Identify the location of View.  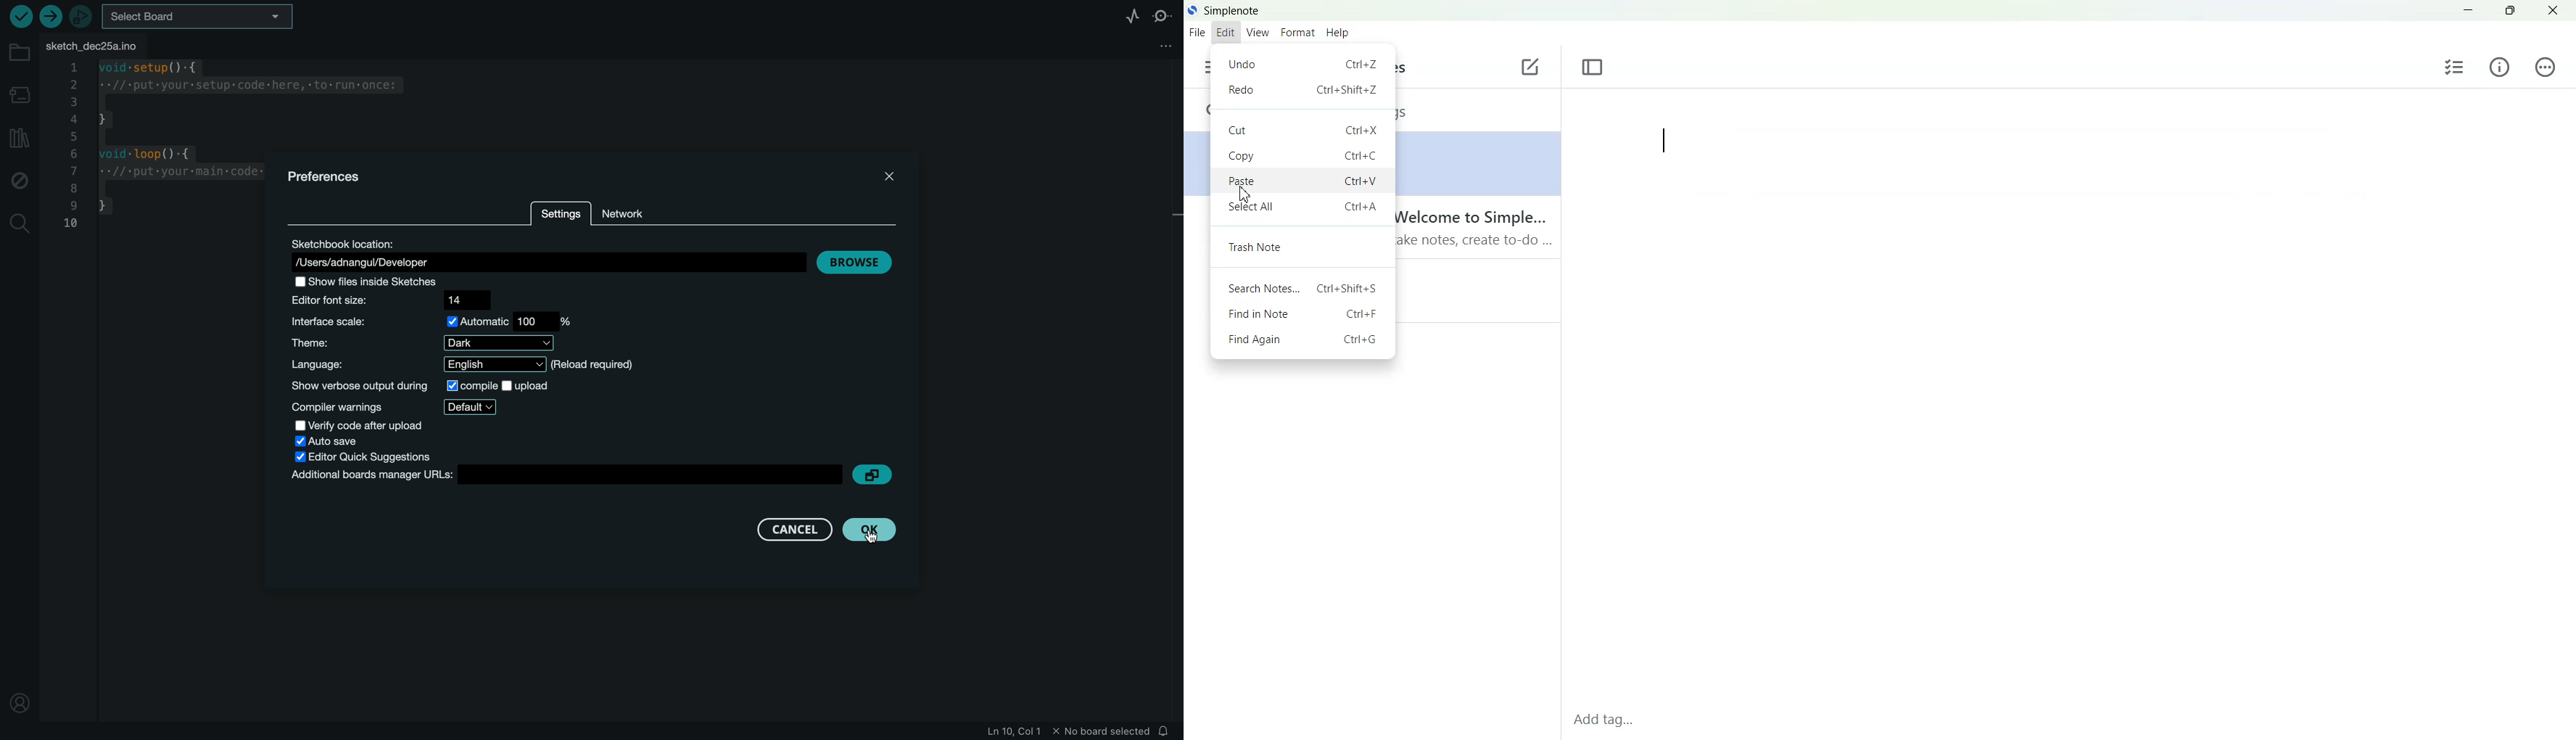
(1256, 33).